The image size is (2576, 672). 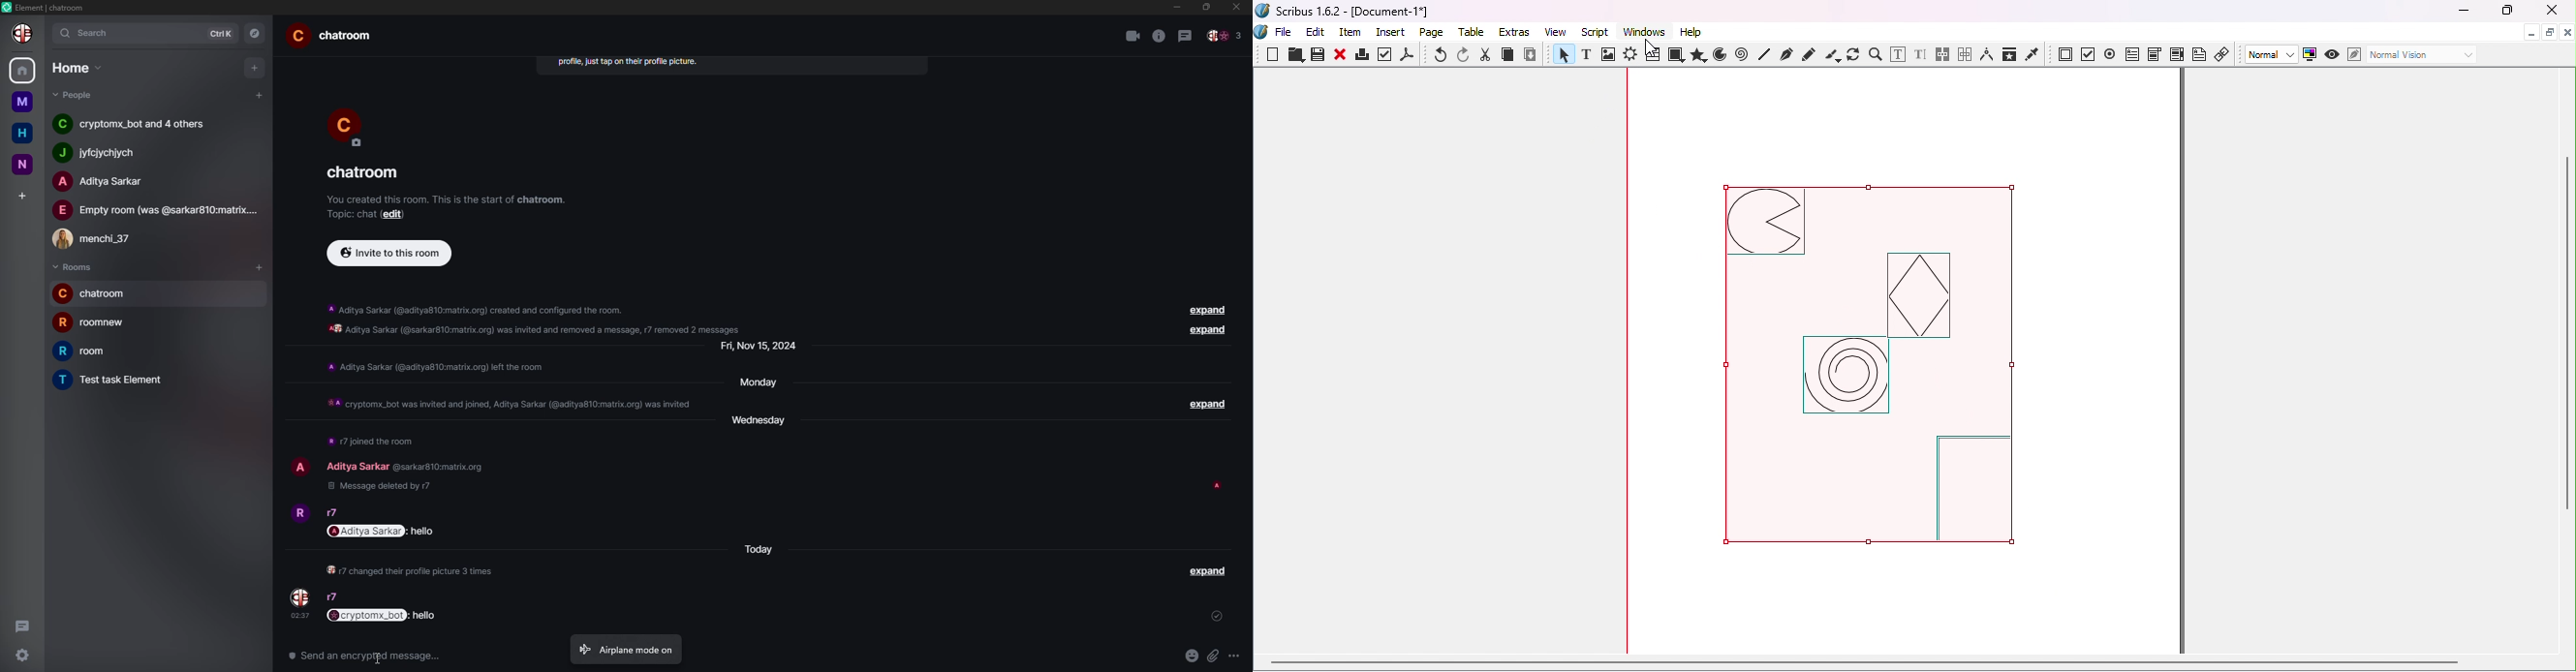 I want to click on people, so click(x=75, y=95).